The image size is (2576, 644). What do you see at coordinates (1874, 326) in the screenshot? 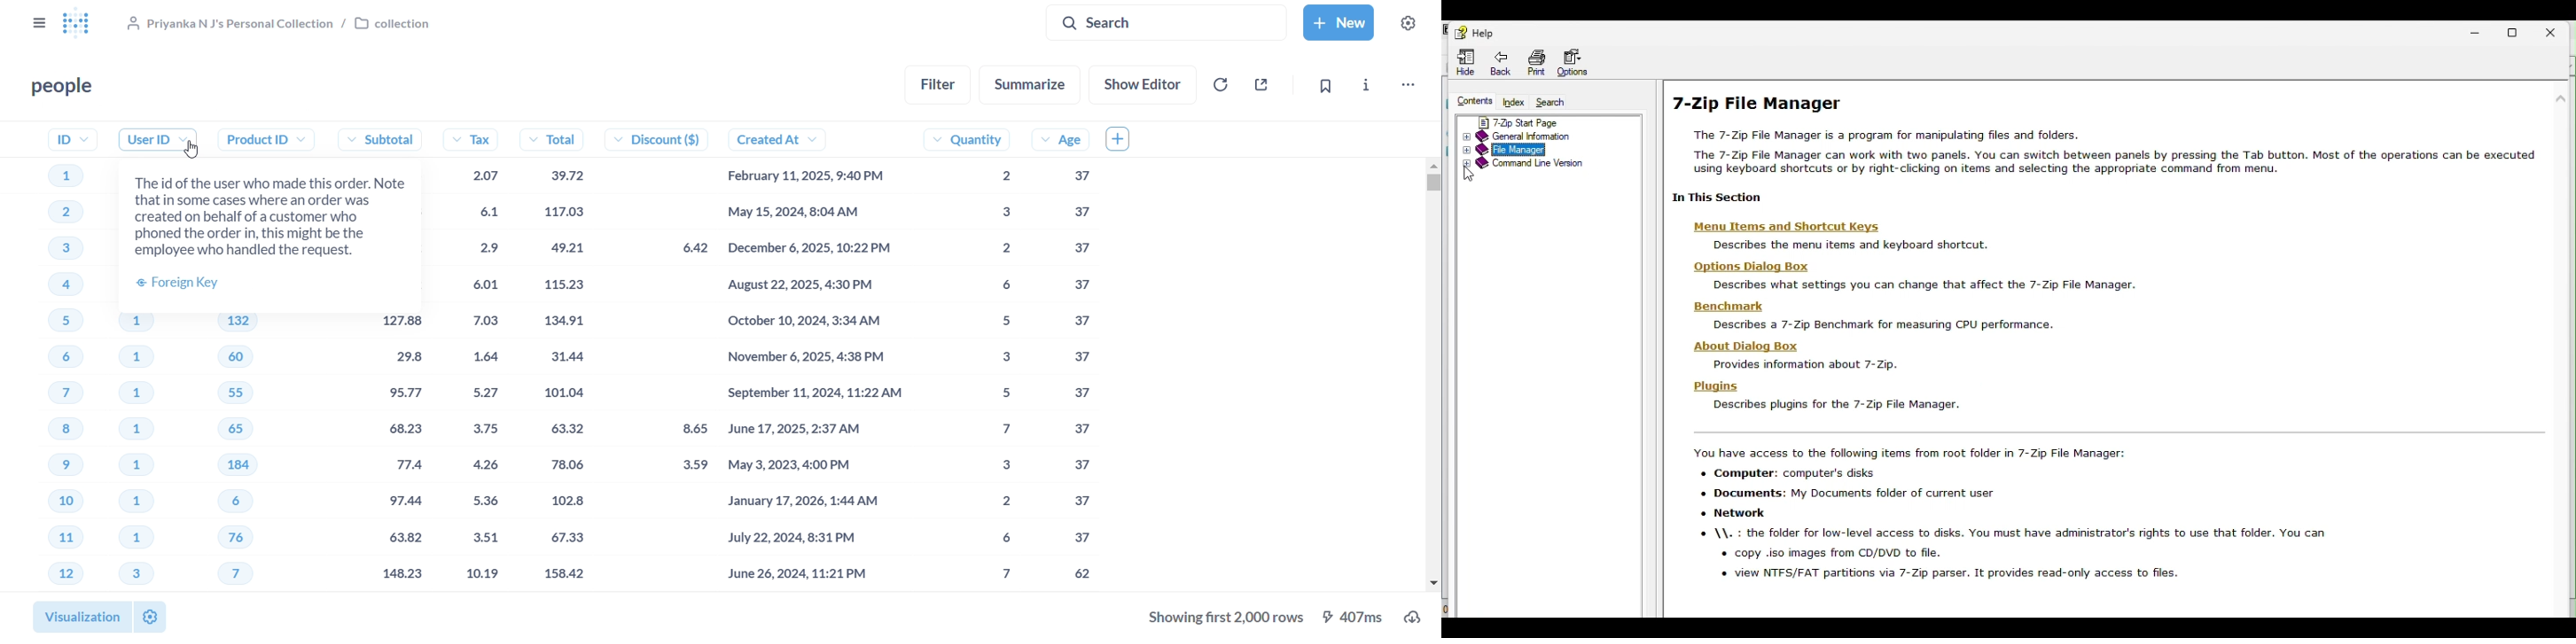
I see `description text` at bounding box center [1874, 326].